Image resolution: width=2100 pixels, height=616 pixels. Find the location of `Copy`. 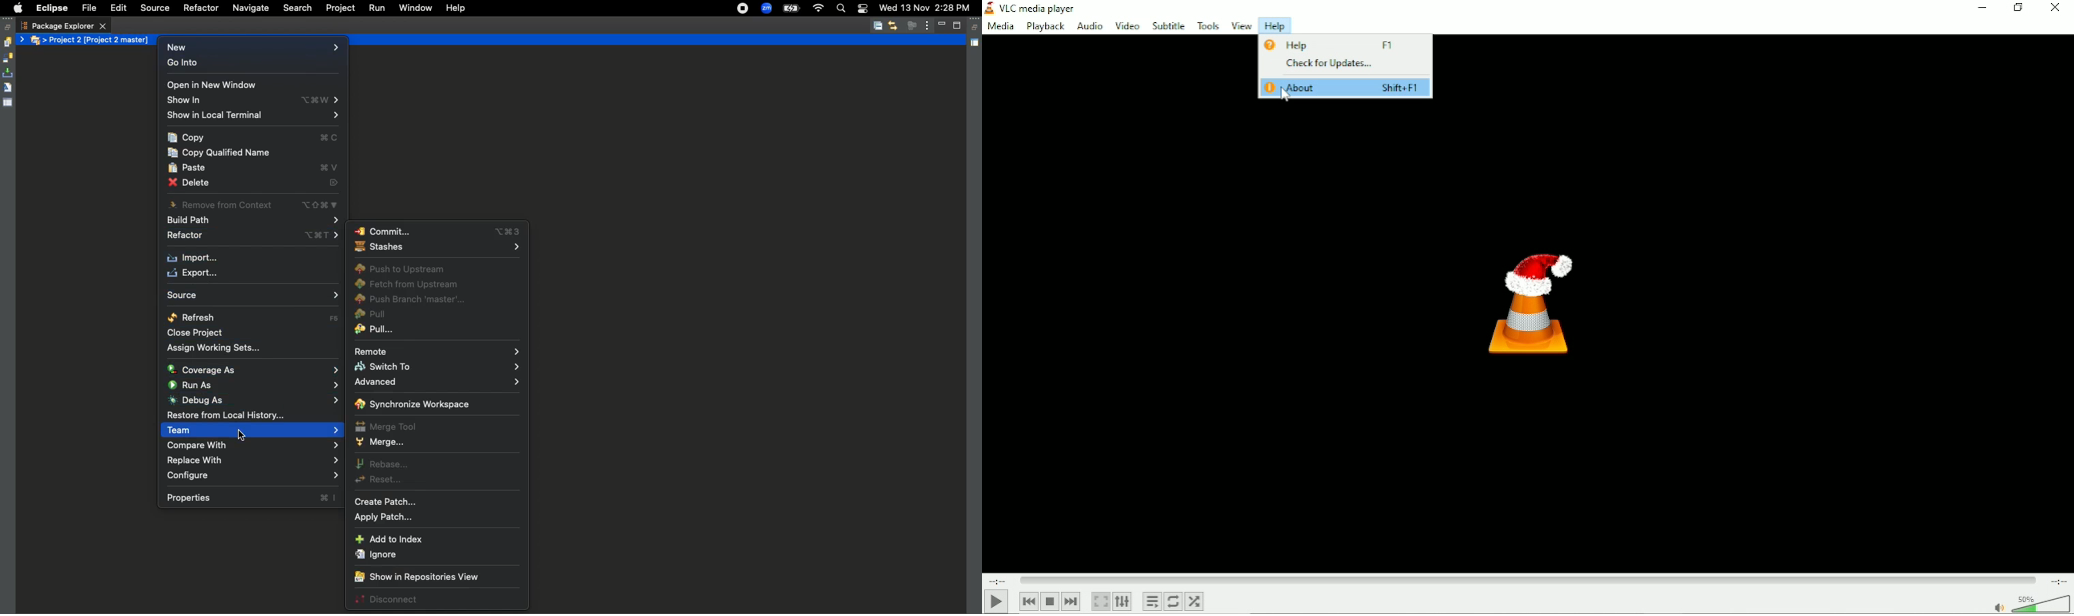

Copy is located at coordinates (257, 138).